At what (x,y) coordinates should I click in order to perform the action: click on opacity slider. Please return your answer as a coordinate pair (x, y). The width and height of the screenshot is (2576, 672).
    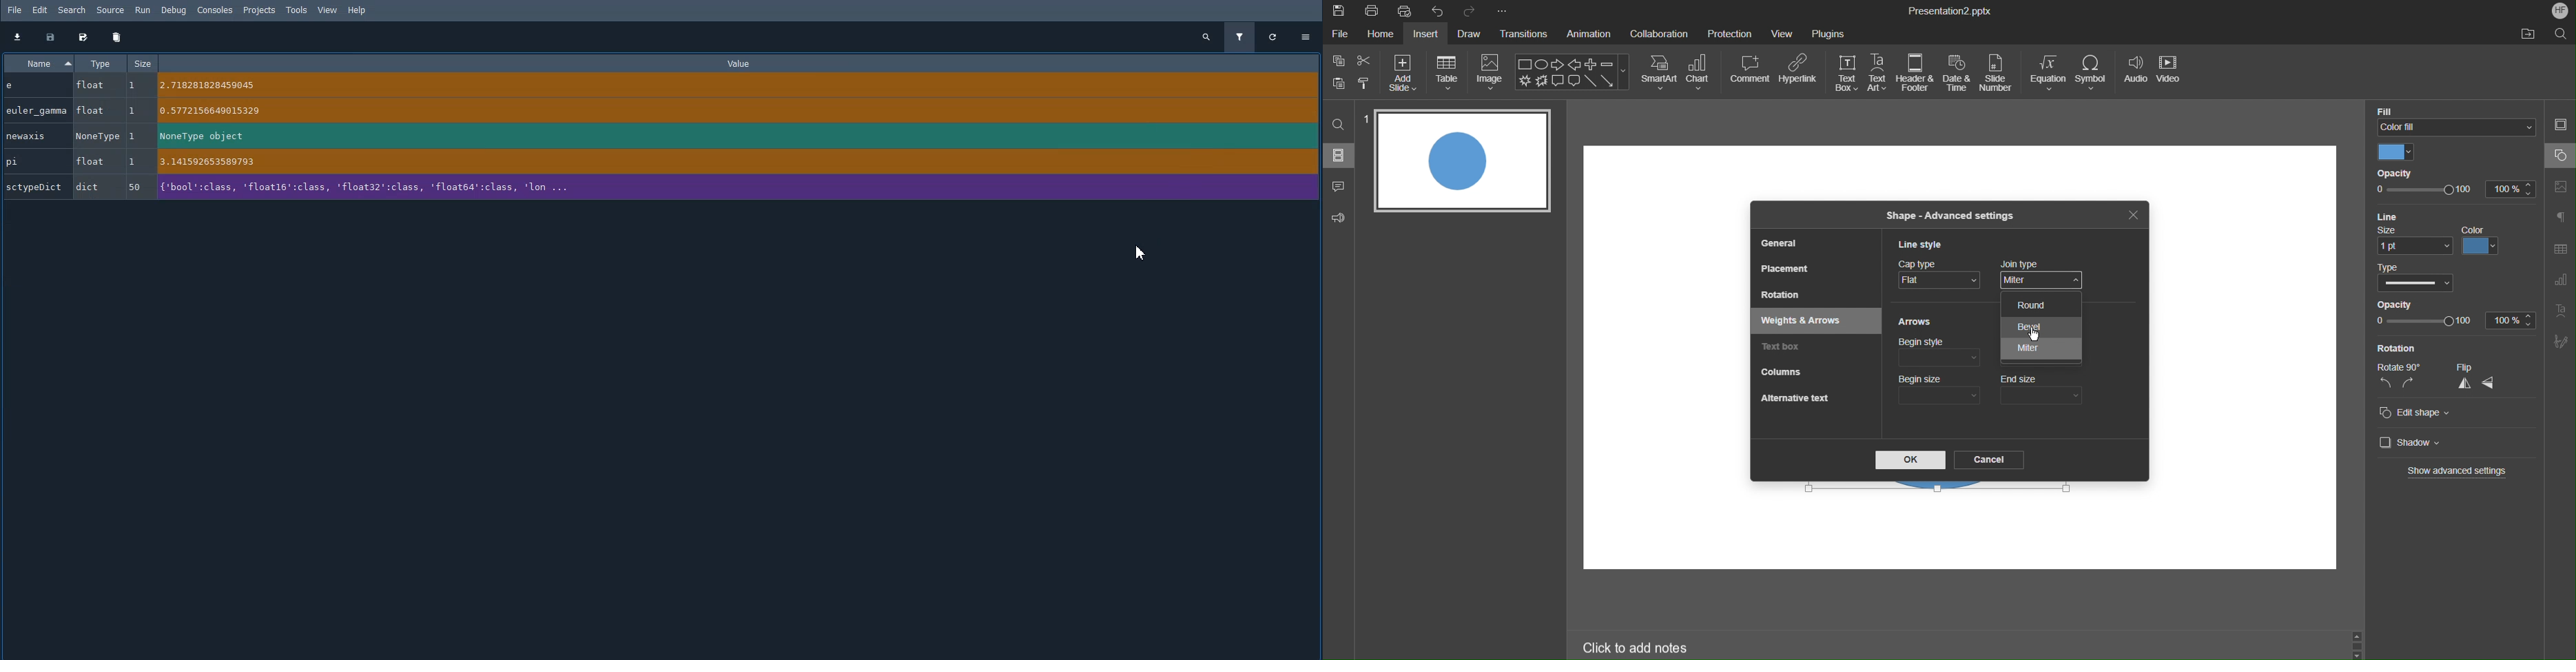
    Looking at the image, I should click on (2423, 322).